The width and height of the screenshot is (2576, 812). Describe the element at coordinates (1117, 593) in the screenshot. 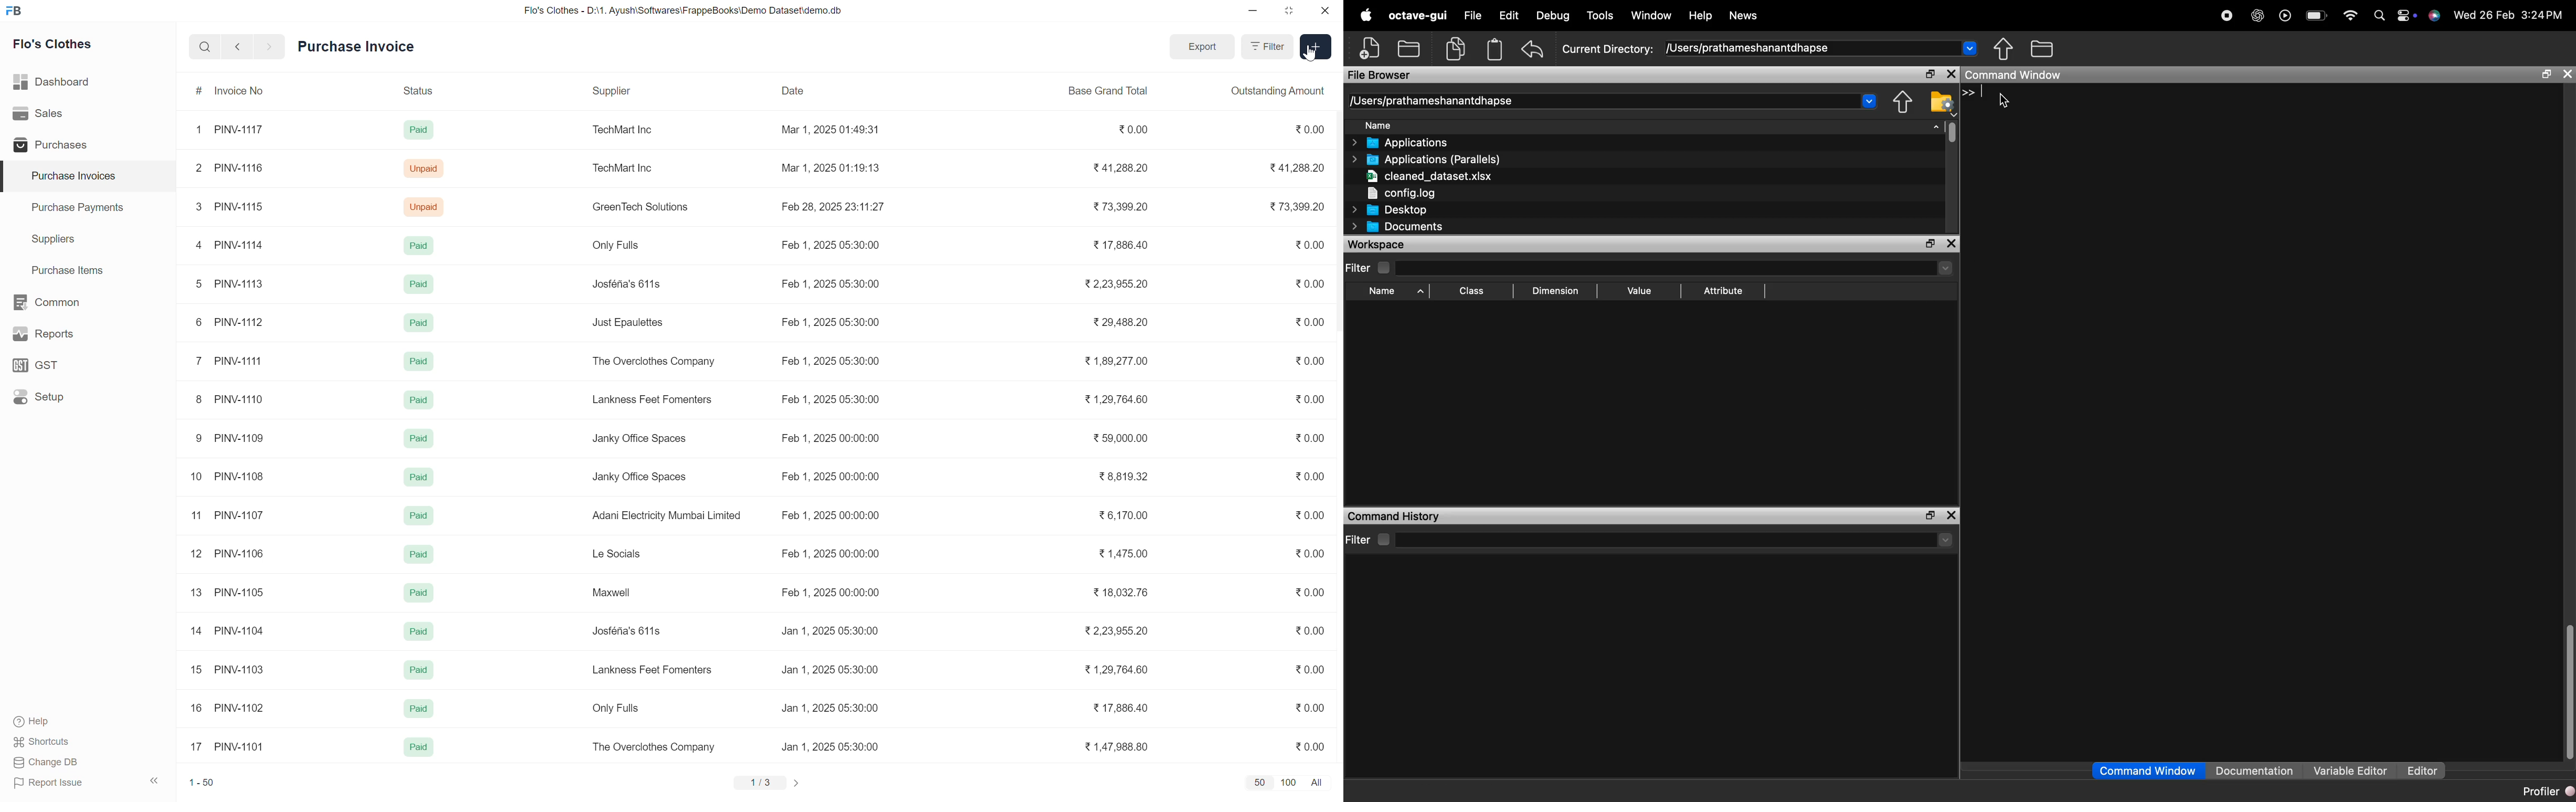

I see `18,032.76` at that location.